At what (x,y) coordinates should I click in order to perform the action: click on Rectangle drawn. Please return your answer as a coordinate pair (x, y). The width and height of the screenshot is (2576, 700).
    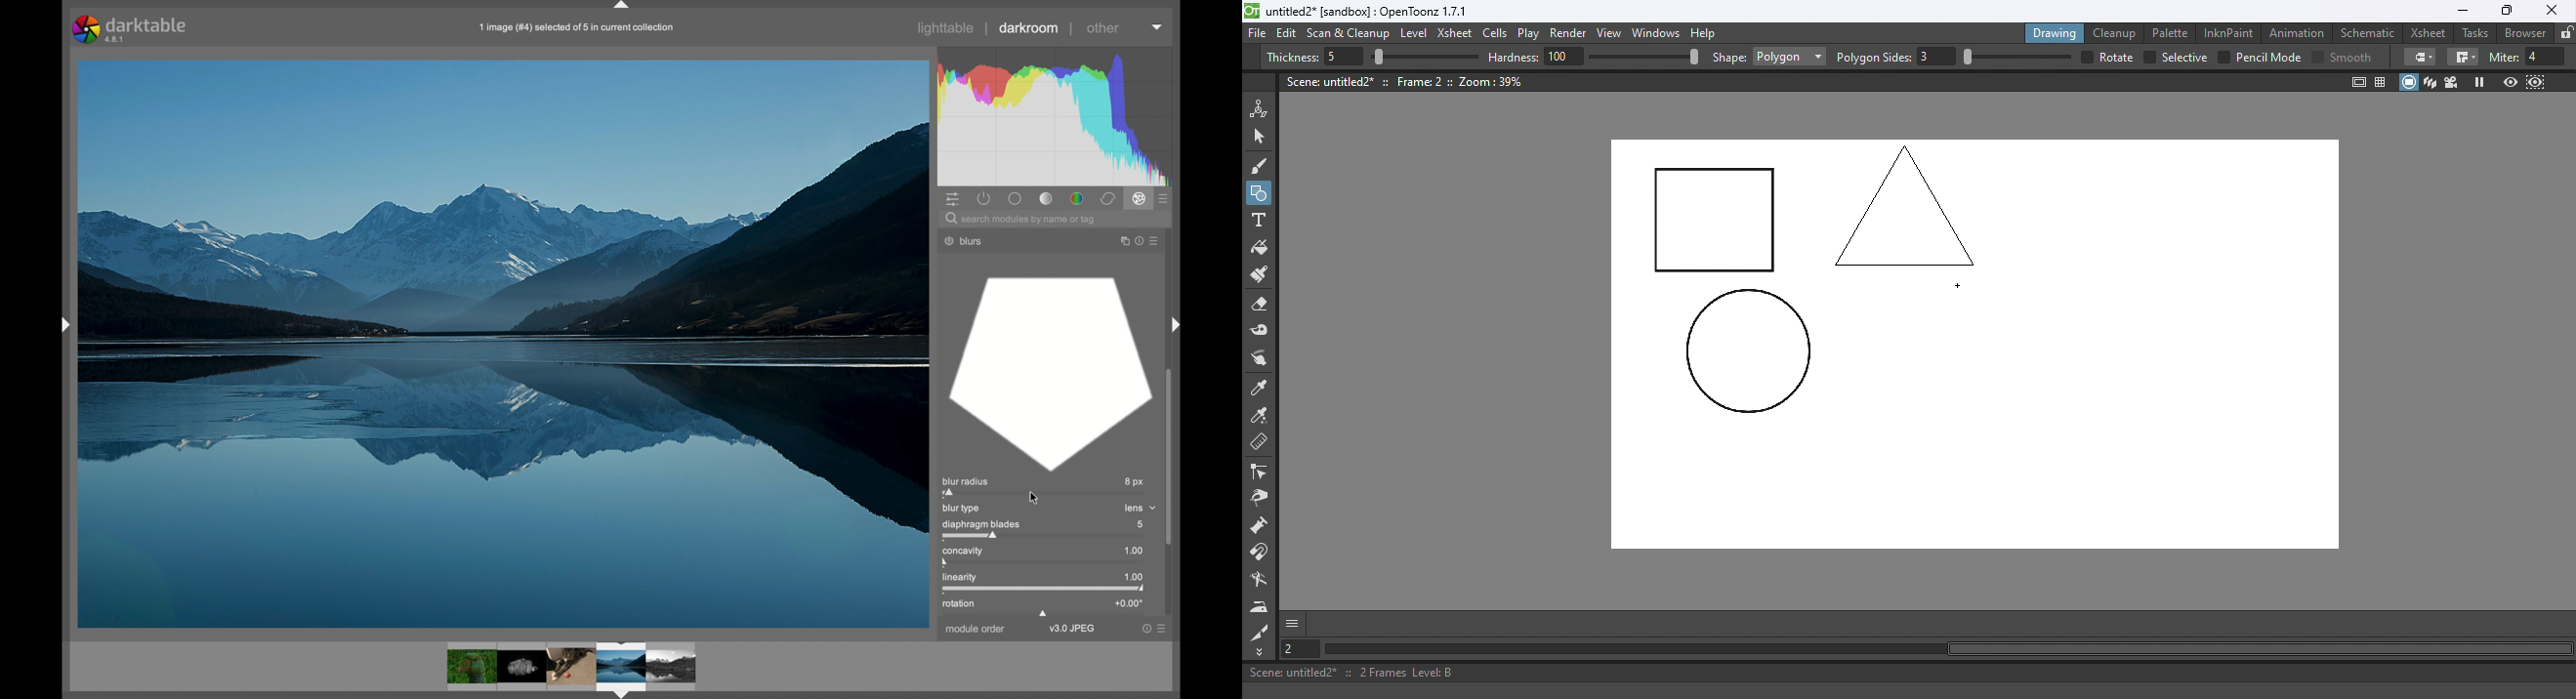
    Looking at the image, I should click on (1716, 222).